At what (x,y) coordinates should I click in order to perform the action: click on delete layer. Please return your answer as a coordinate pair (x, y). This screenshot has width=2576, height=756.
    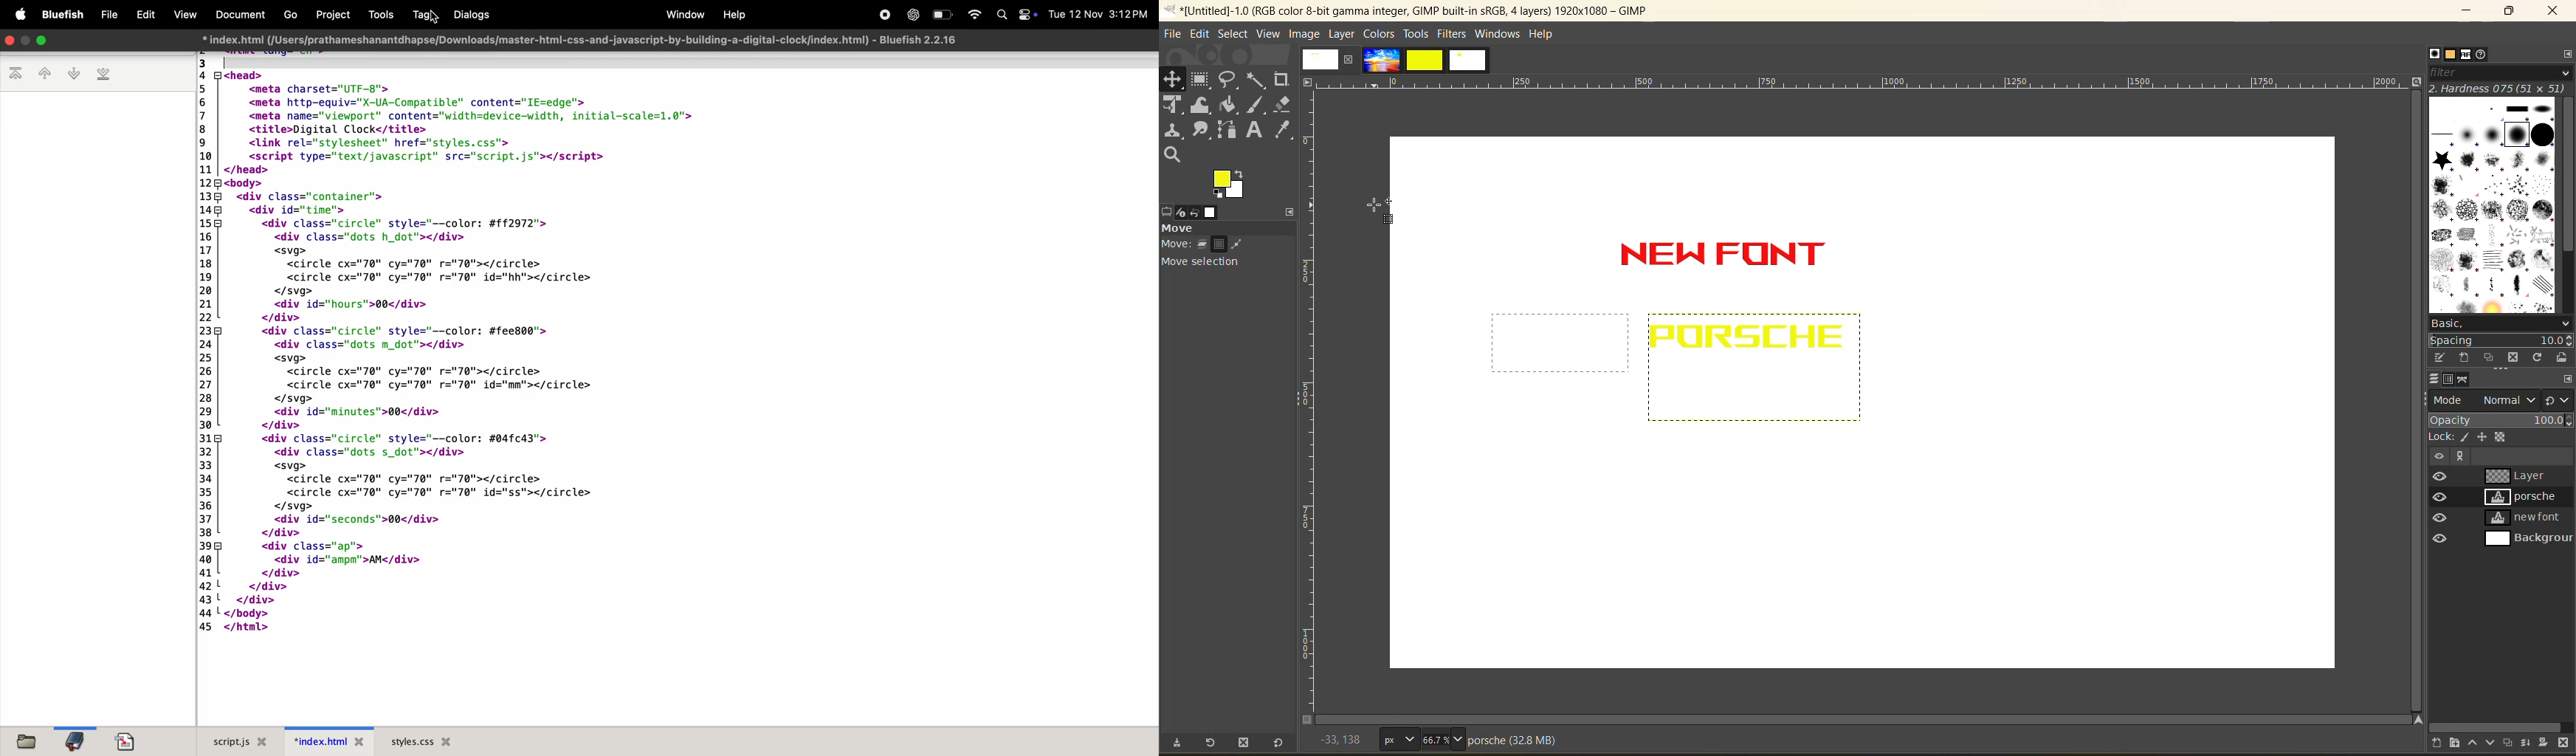
    Looking at the image, I should click on (2567, 743).